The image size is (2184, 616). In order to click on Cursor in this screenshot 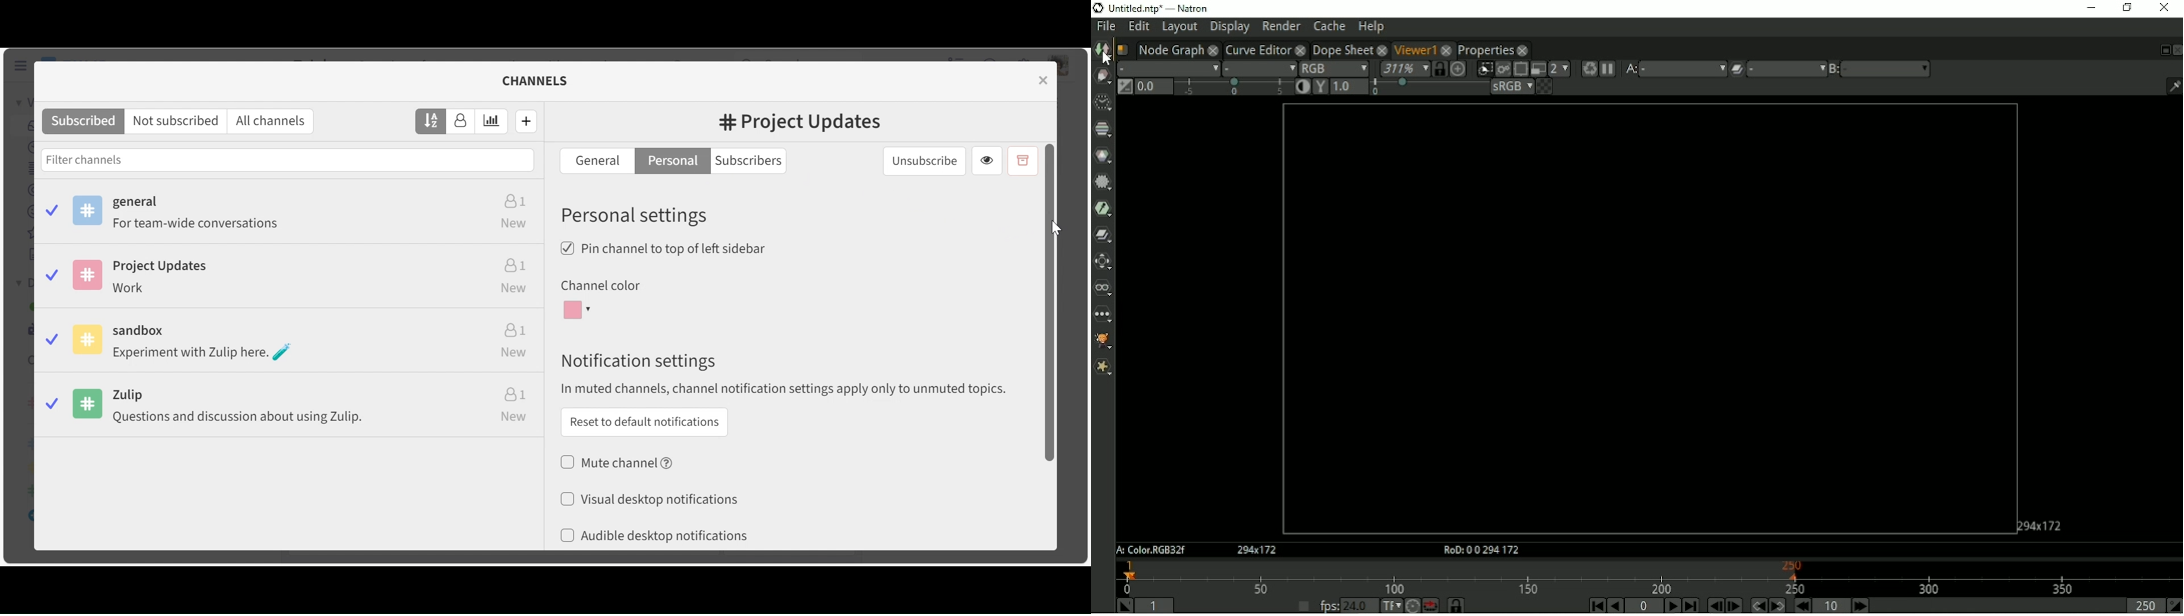, I will do `click(1067, 226)`.